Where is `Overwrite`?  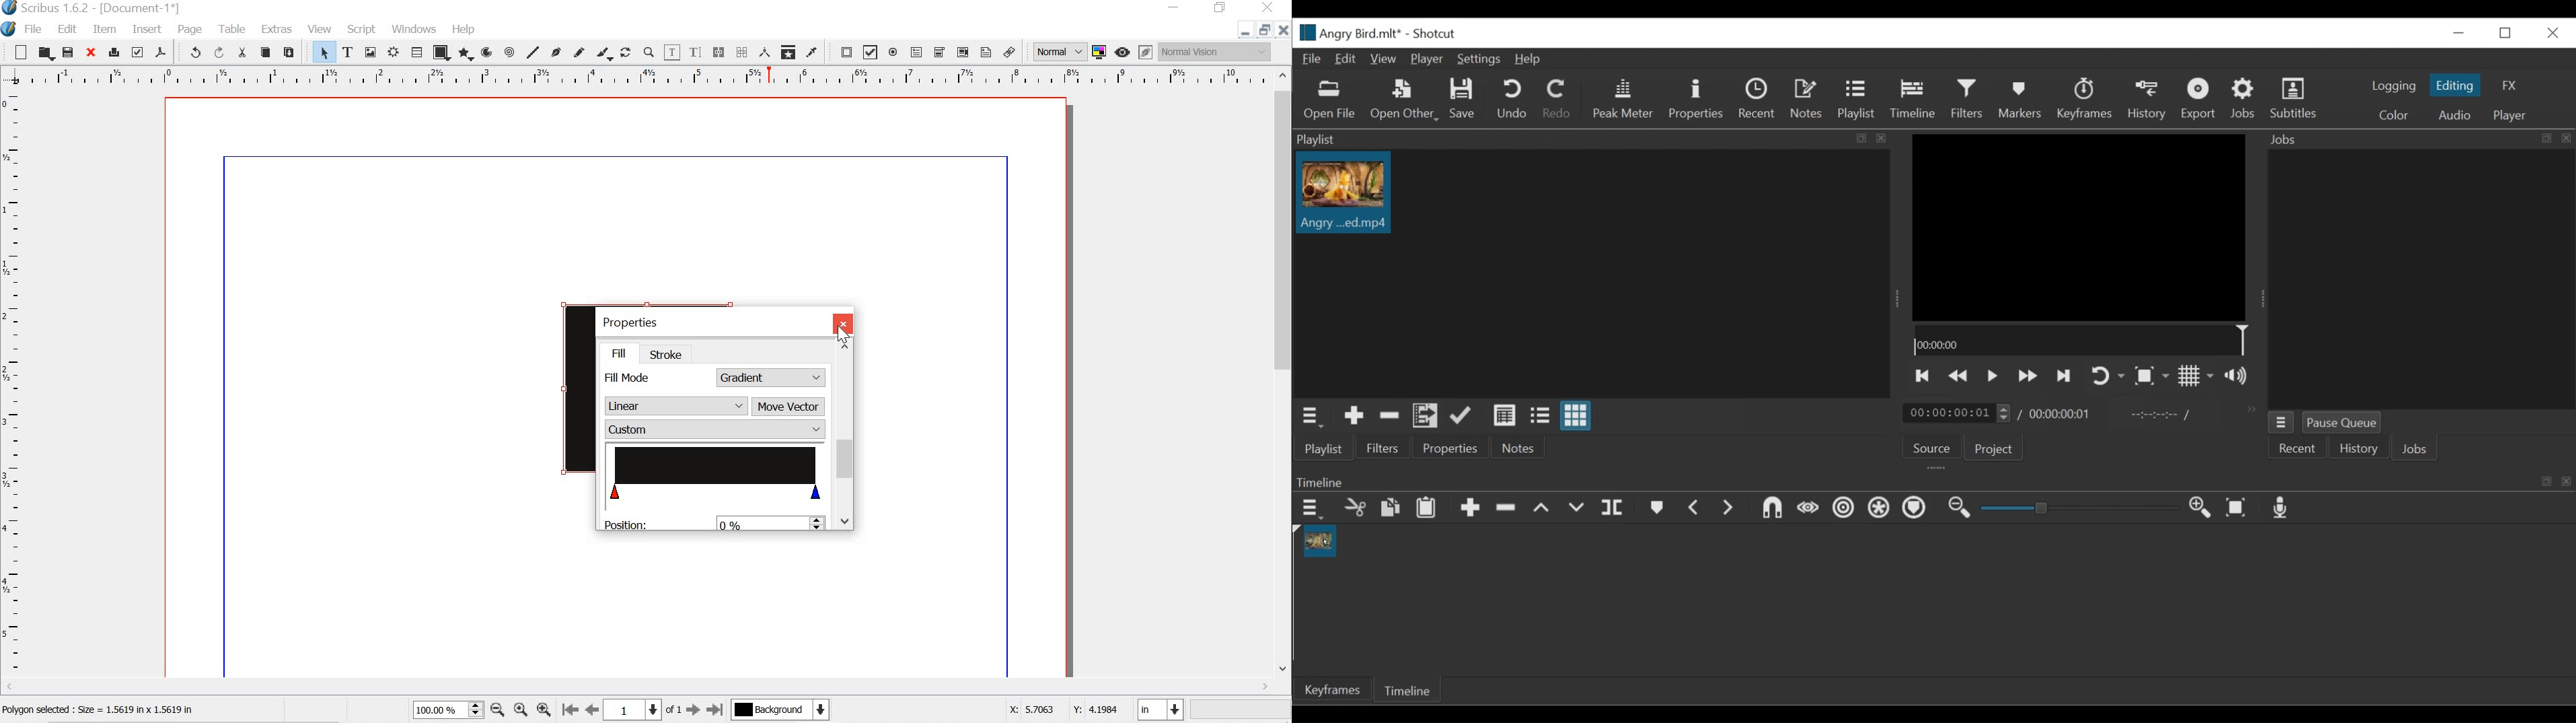
Overwrite is located at coordinates (1577, 509).